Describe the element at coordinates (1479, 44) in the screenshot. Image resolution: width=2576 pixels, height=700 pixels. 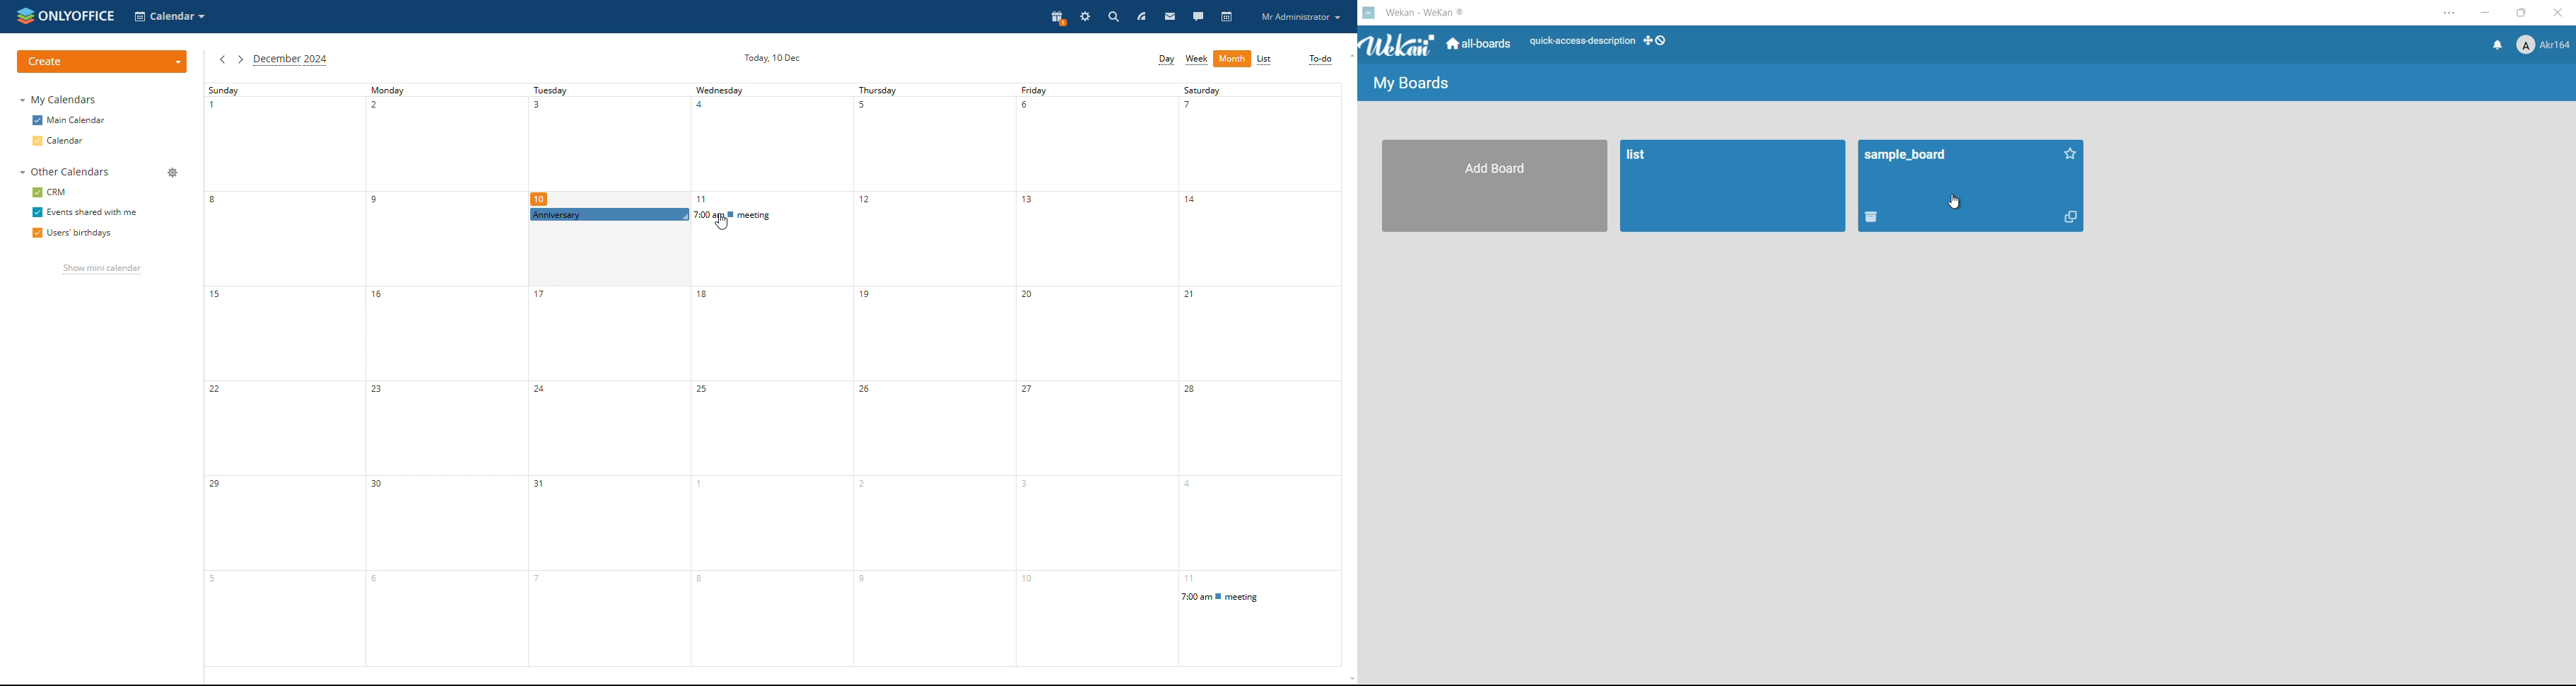
I see `all boards` at that location.